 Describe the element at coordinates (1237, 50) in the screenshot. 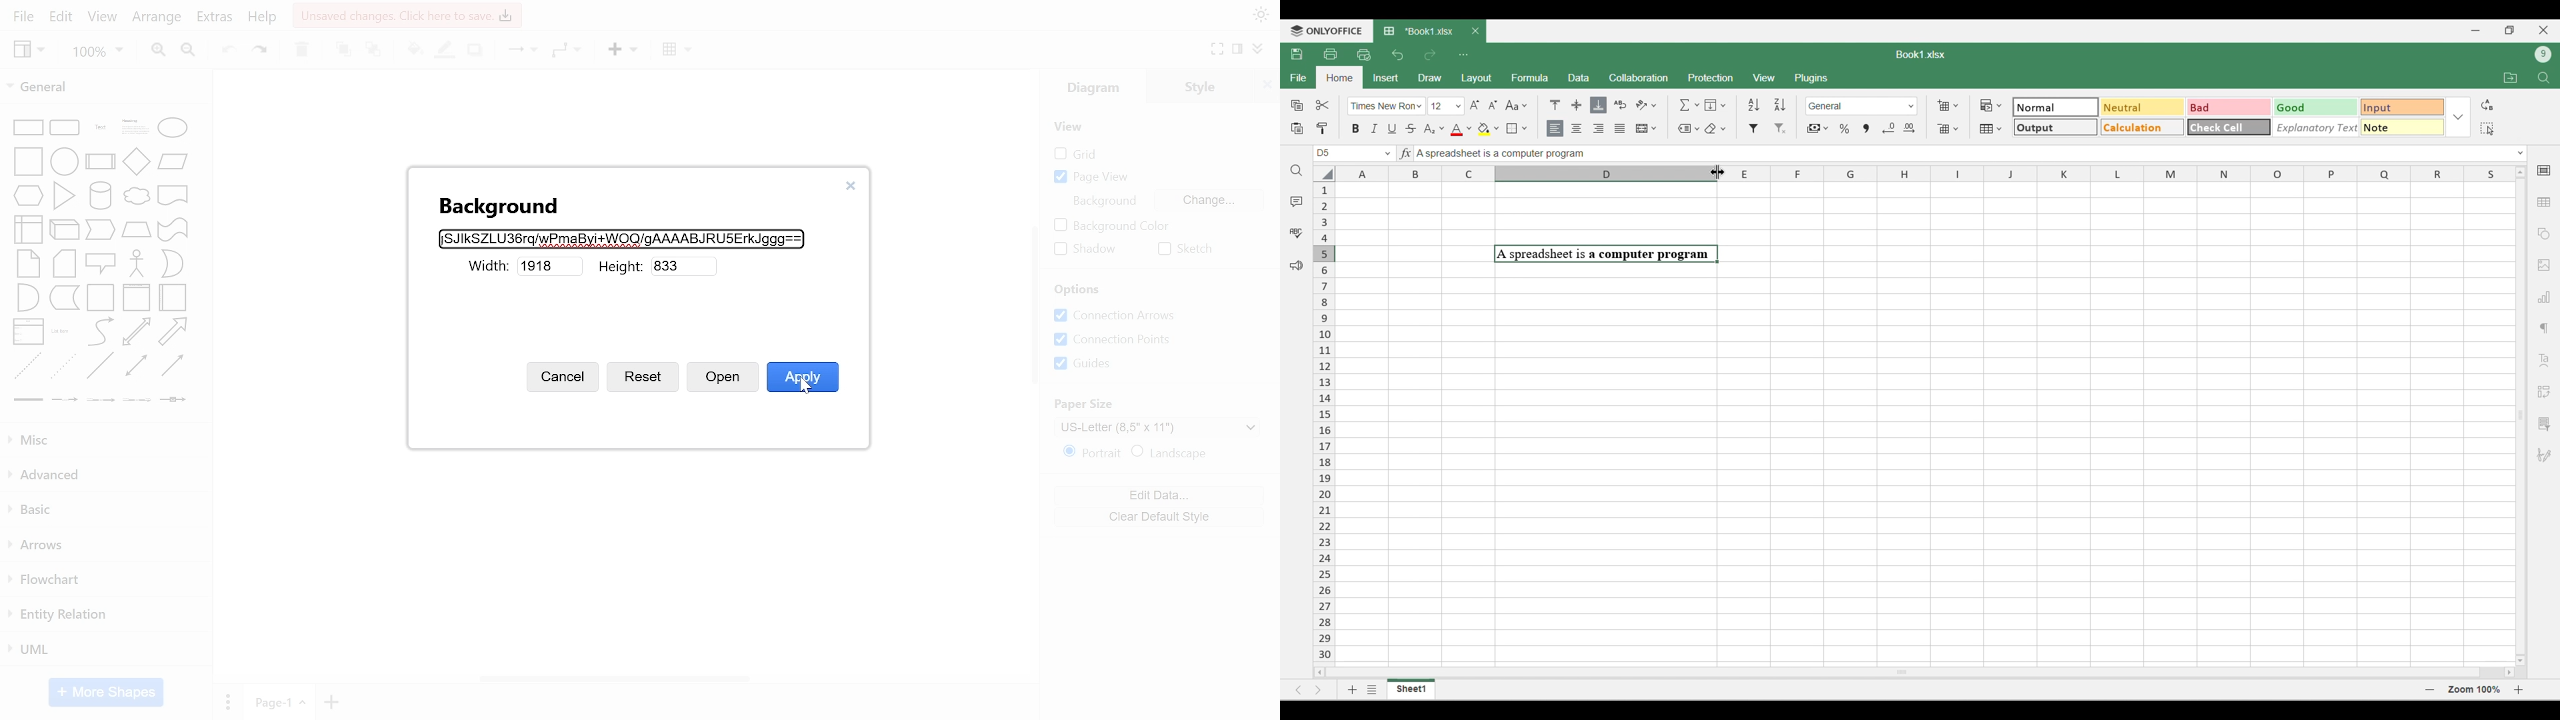

I see `format` at that location.